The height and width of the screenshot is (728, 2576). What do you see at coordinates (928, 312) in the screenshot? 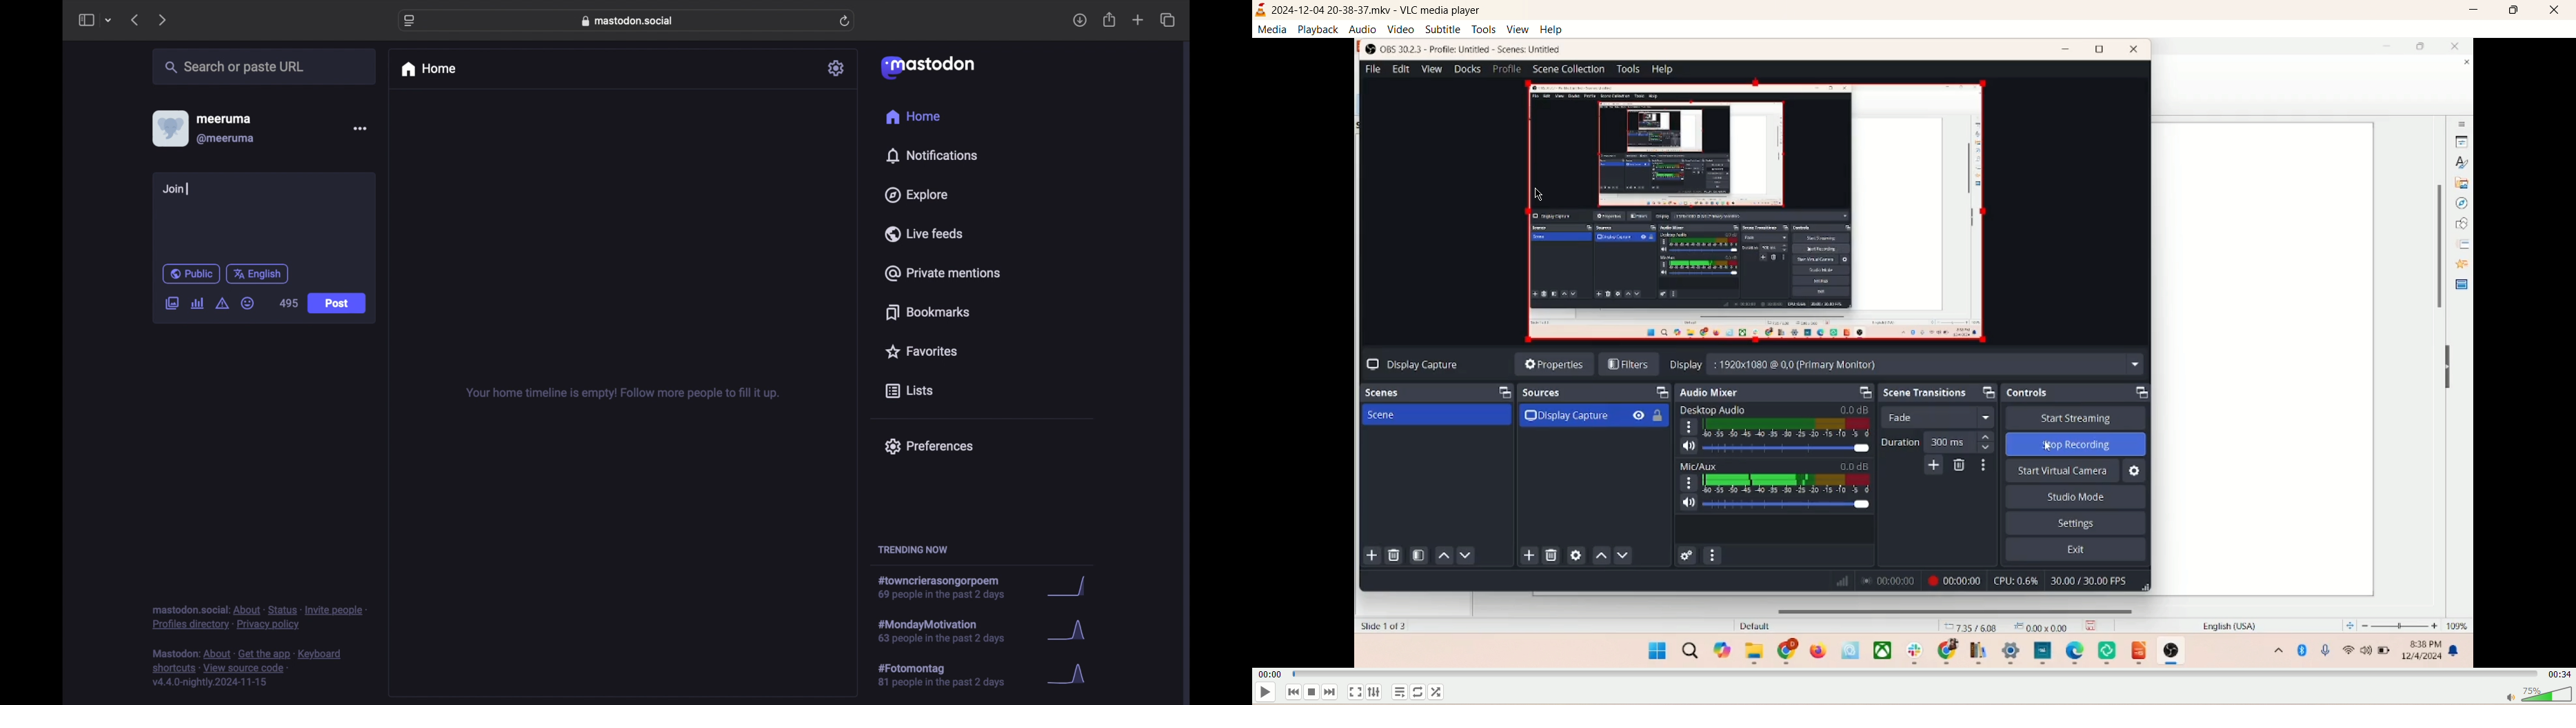
I see `bookmarks` at bounding box center [928, 312].